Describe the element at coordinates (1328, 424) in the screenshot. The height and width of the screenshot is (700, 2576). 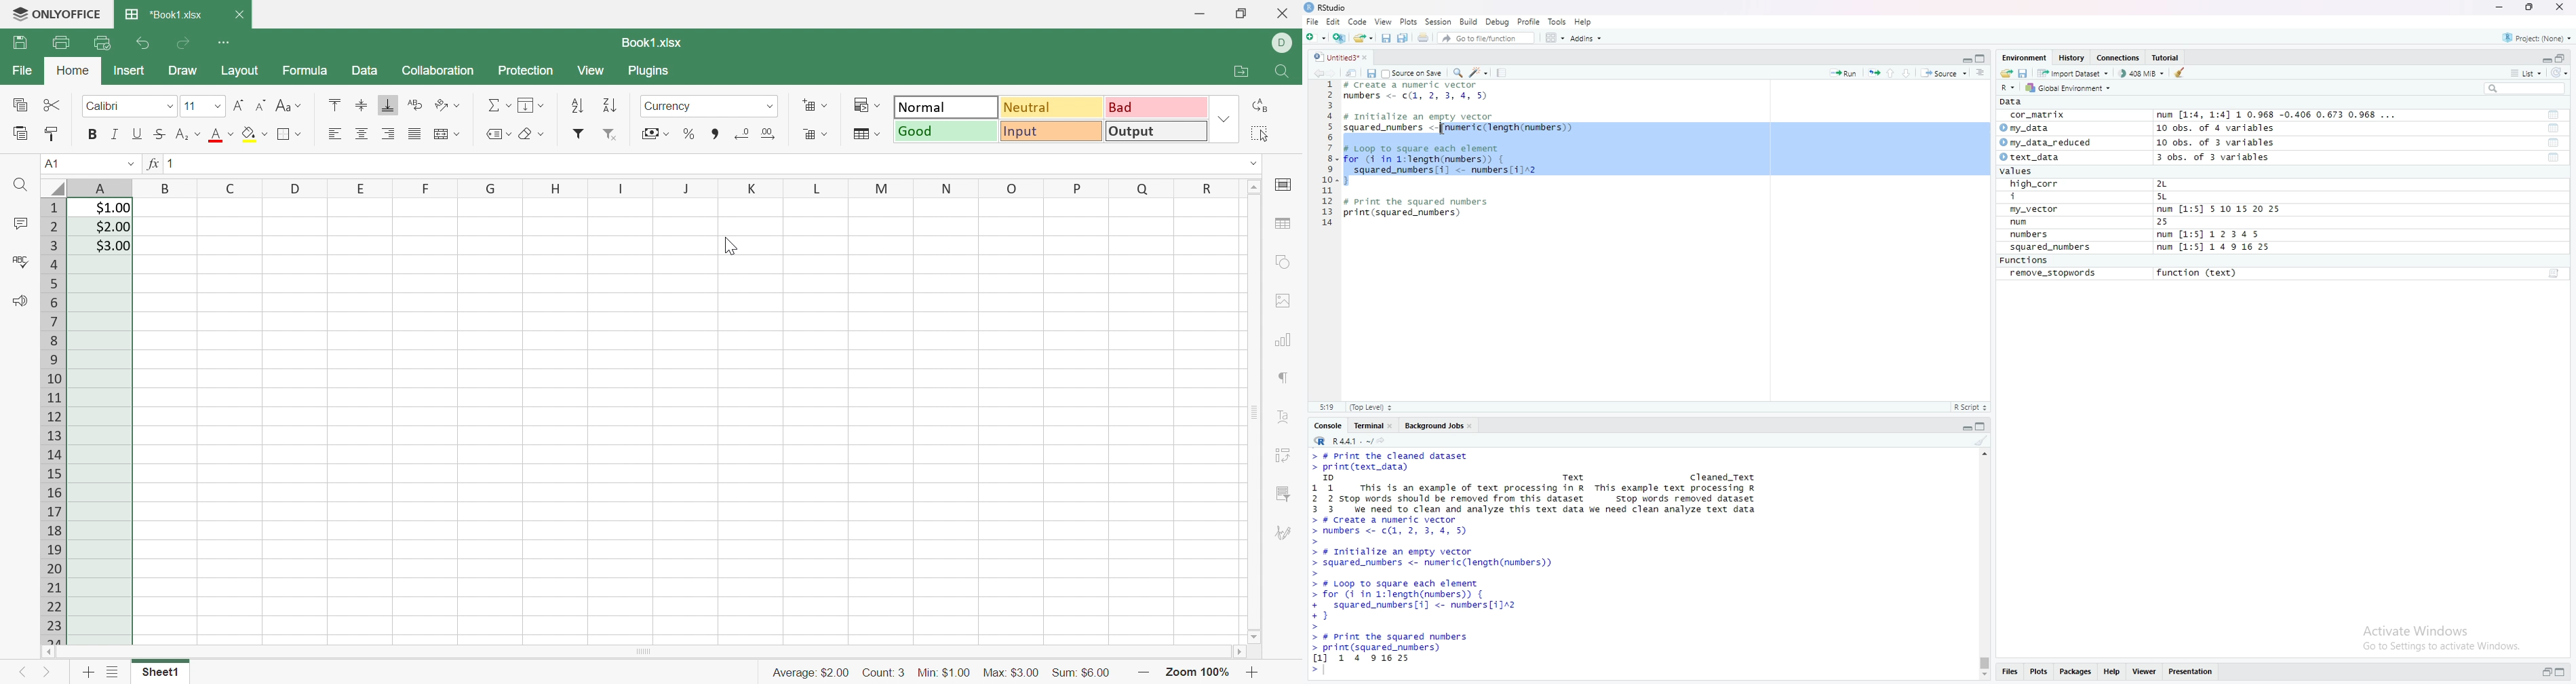
I see `Console` at that location.